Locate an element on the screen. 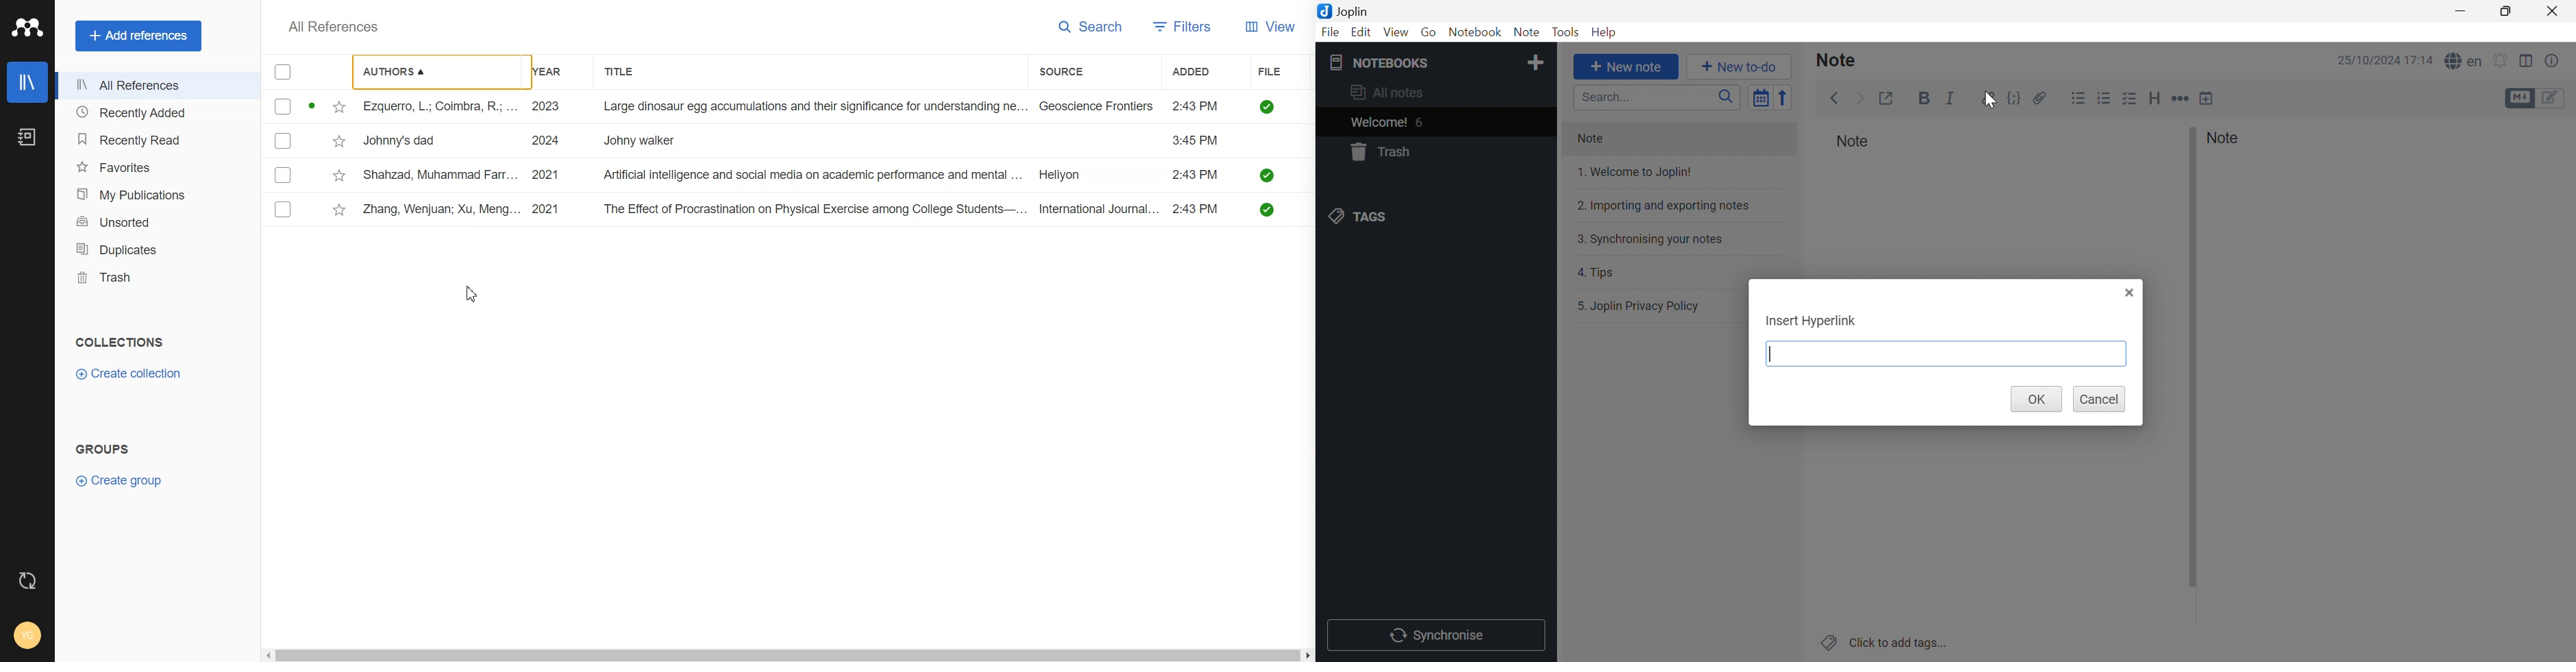  Text box is located at coordinates (1947, 354).